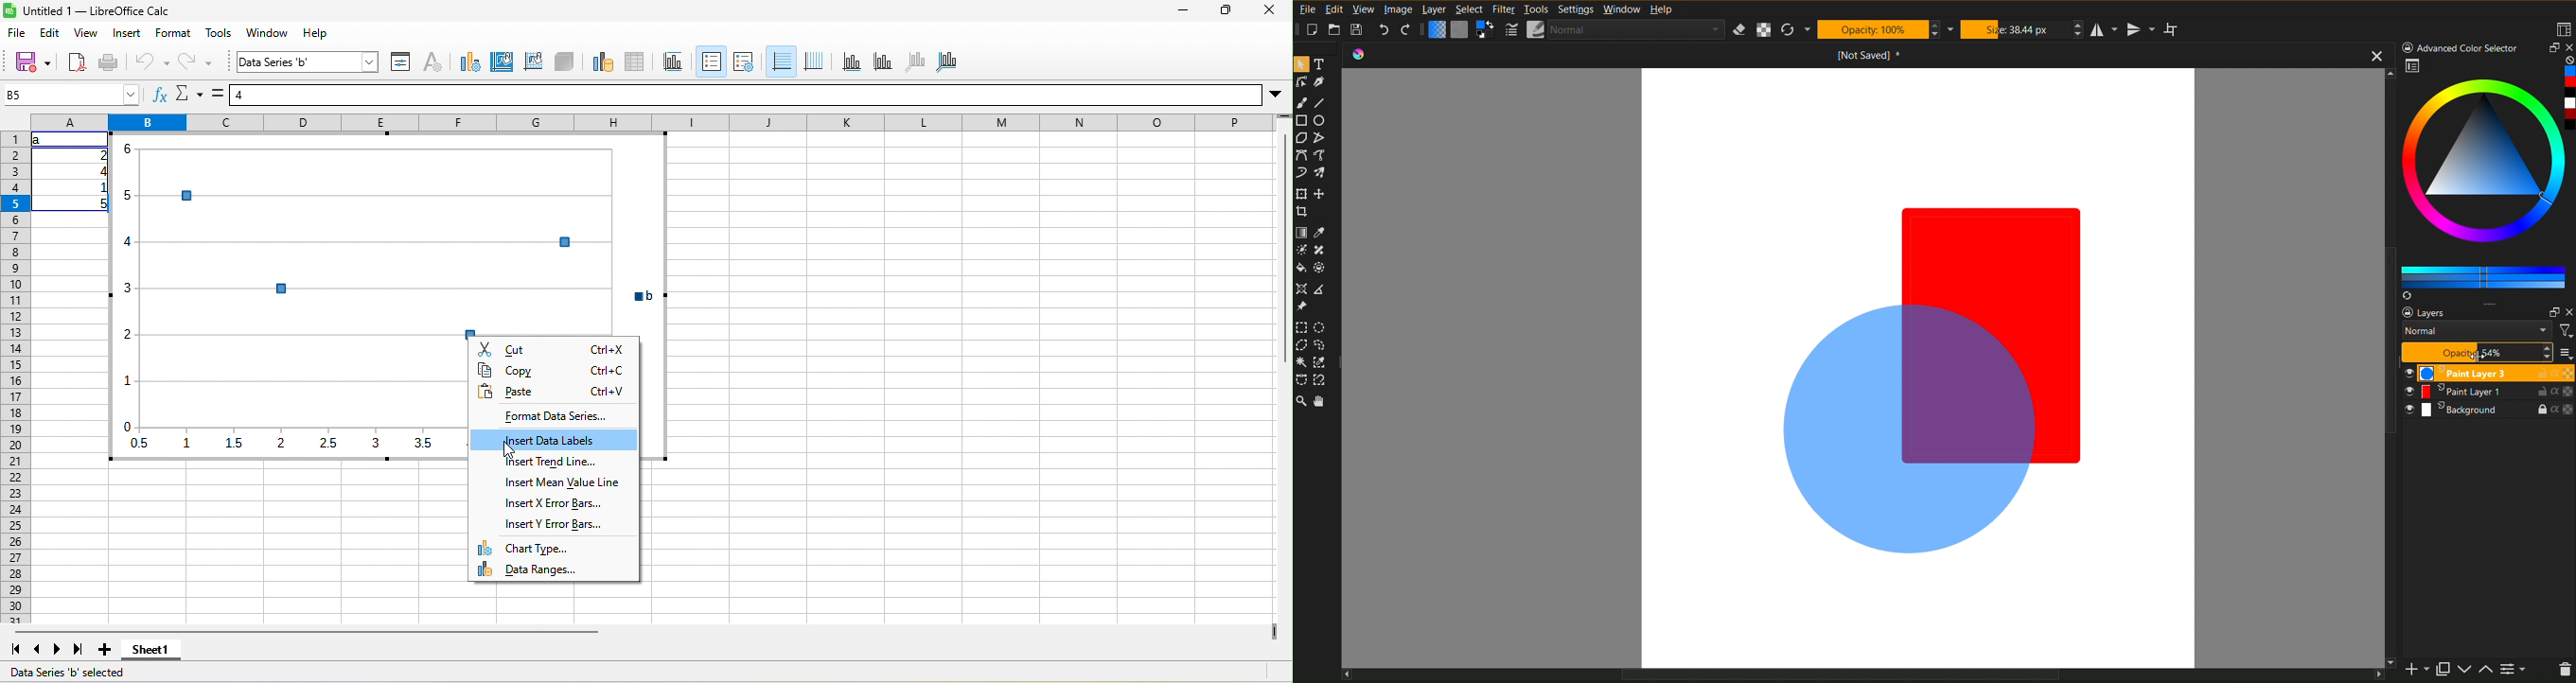 The height and width of the screenshot is (700, 2576). Describe the element at coordinates (1804, 58) in the screenshot. I see `Current Document` at that location.